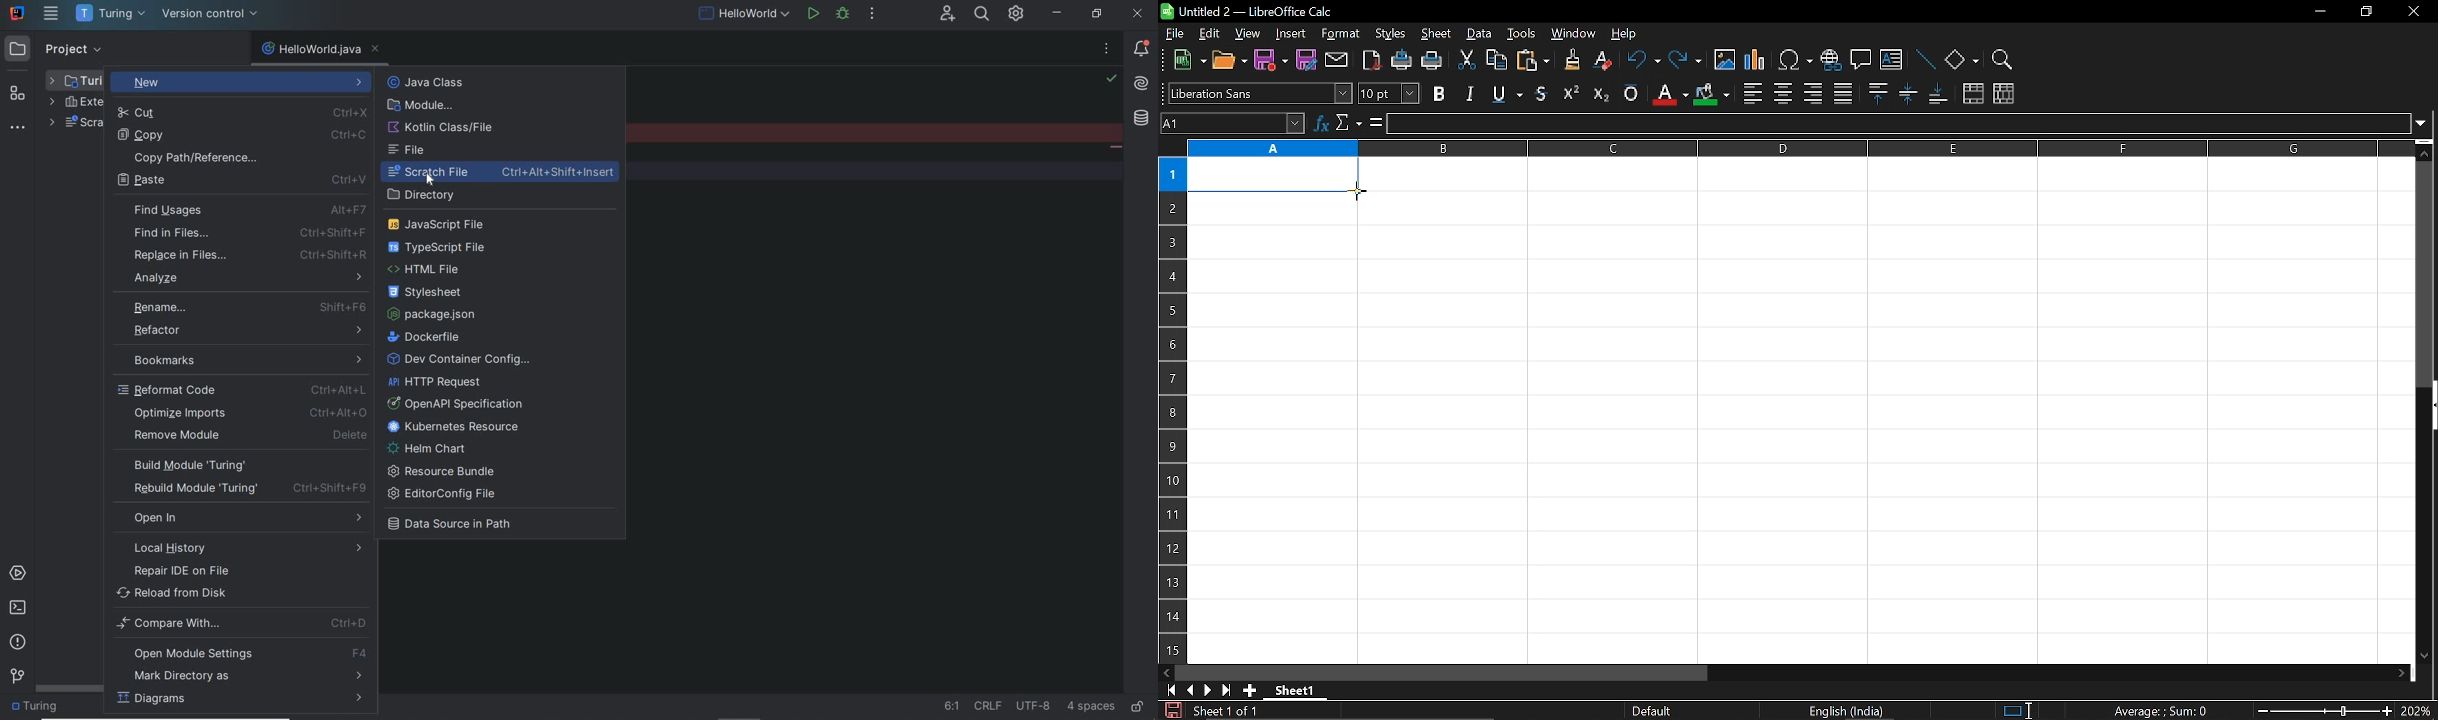 This screenshot has height=728, width=2464. I want to click on horizontal scrollbar, so click(1442, 673).